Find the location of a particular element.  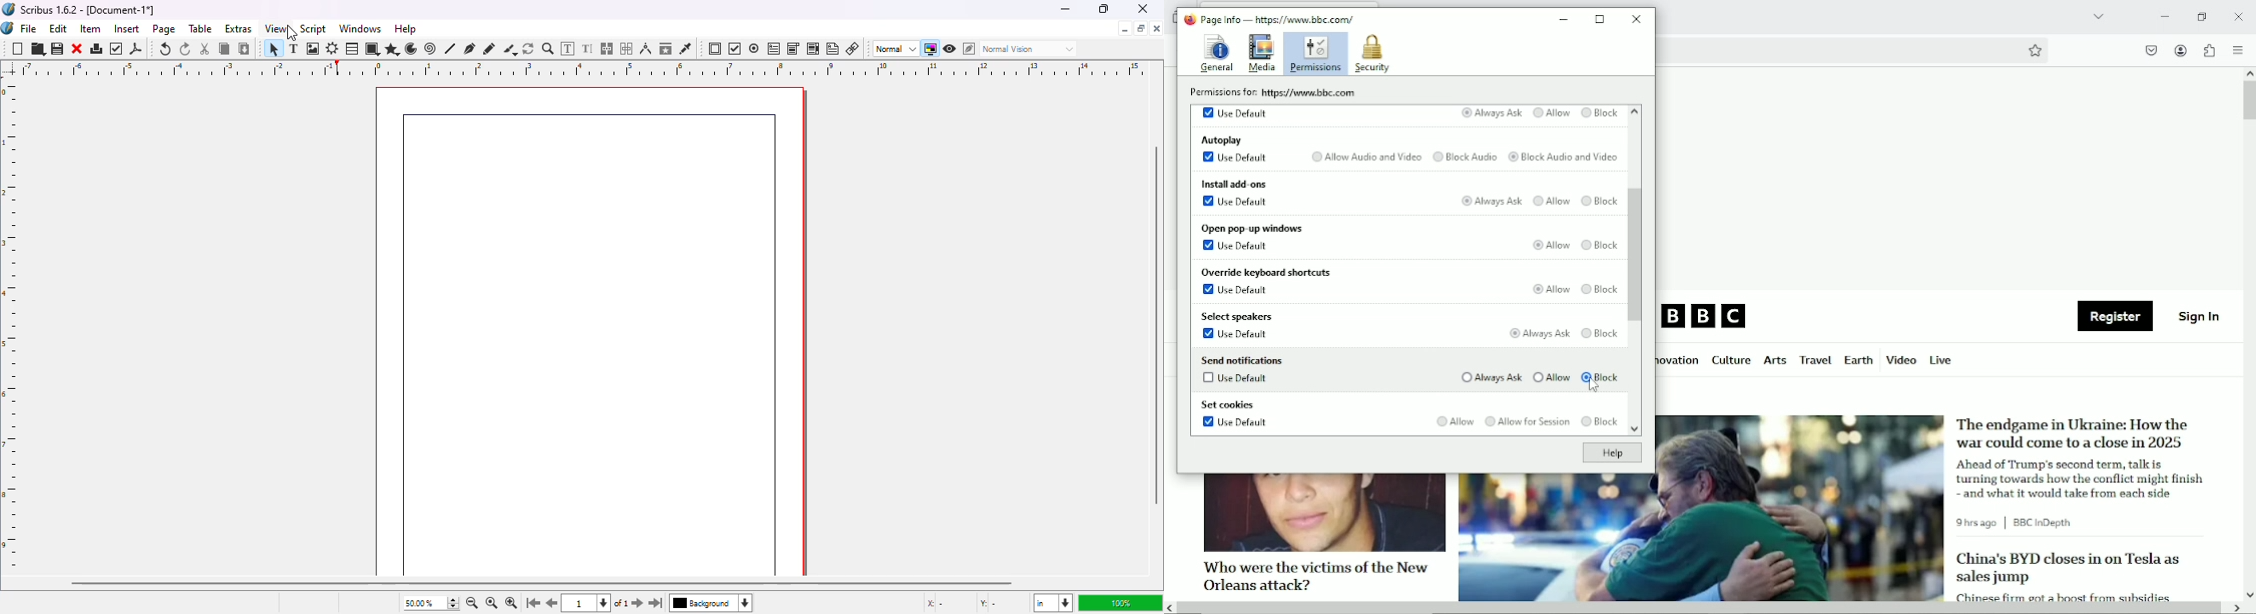

Always ask is located at coordinates (1490, 113).